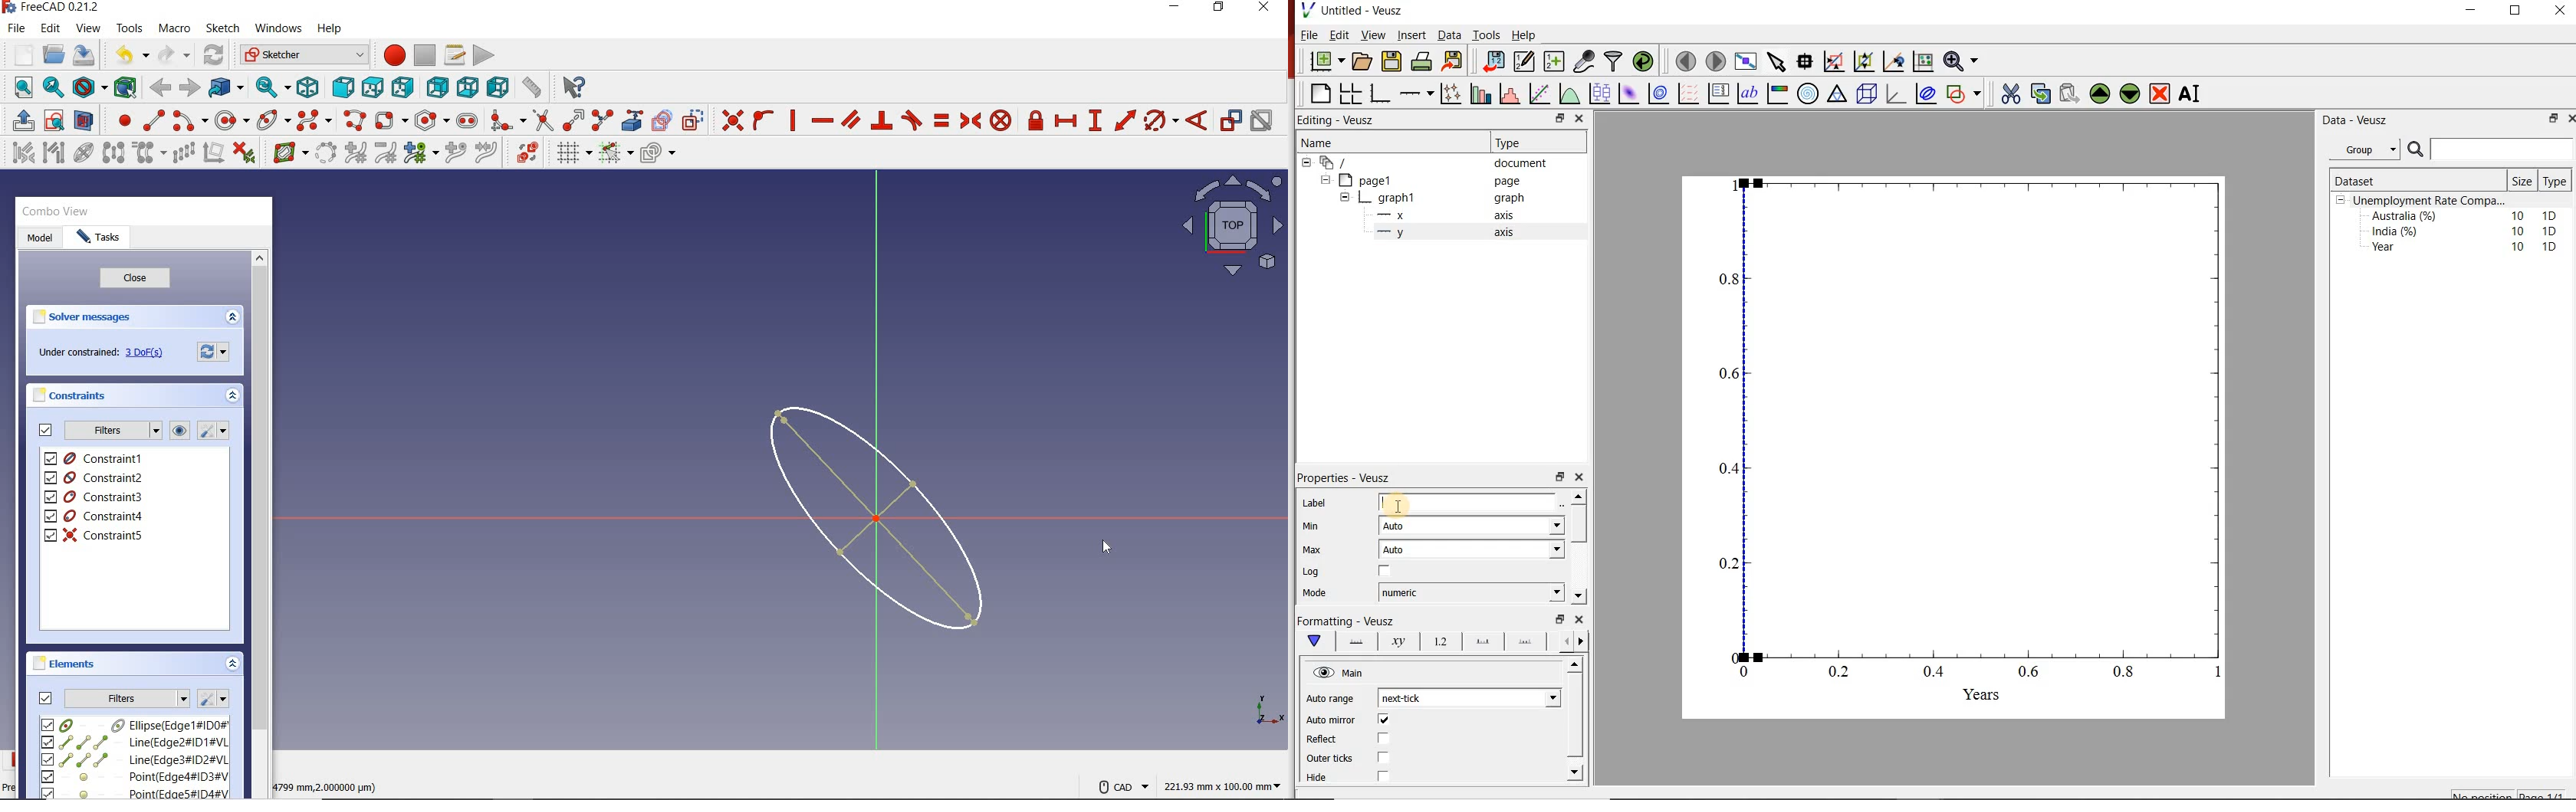 The height and width of the screenshot is (812, 2576). I want to click on 3d graphs, so click(1895, 93).